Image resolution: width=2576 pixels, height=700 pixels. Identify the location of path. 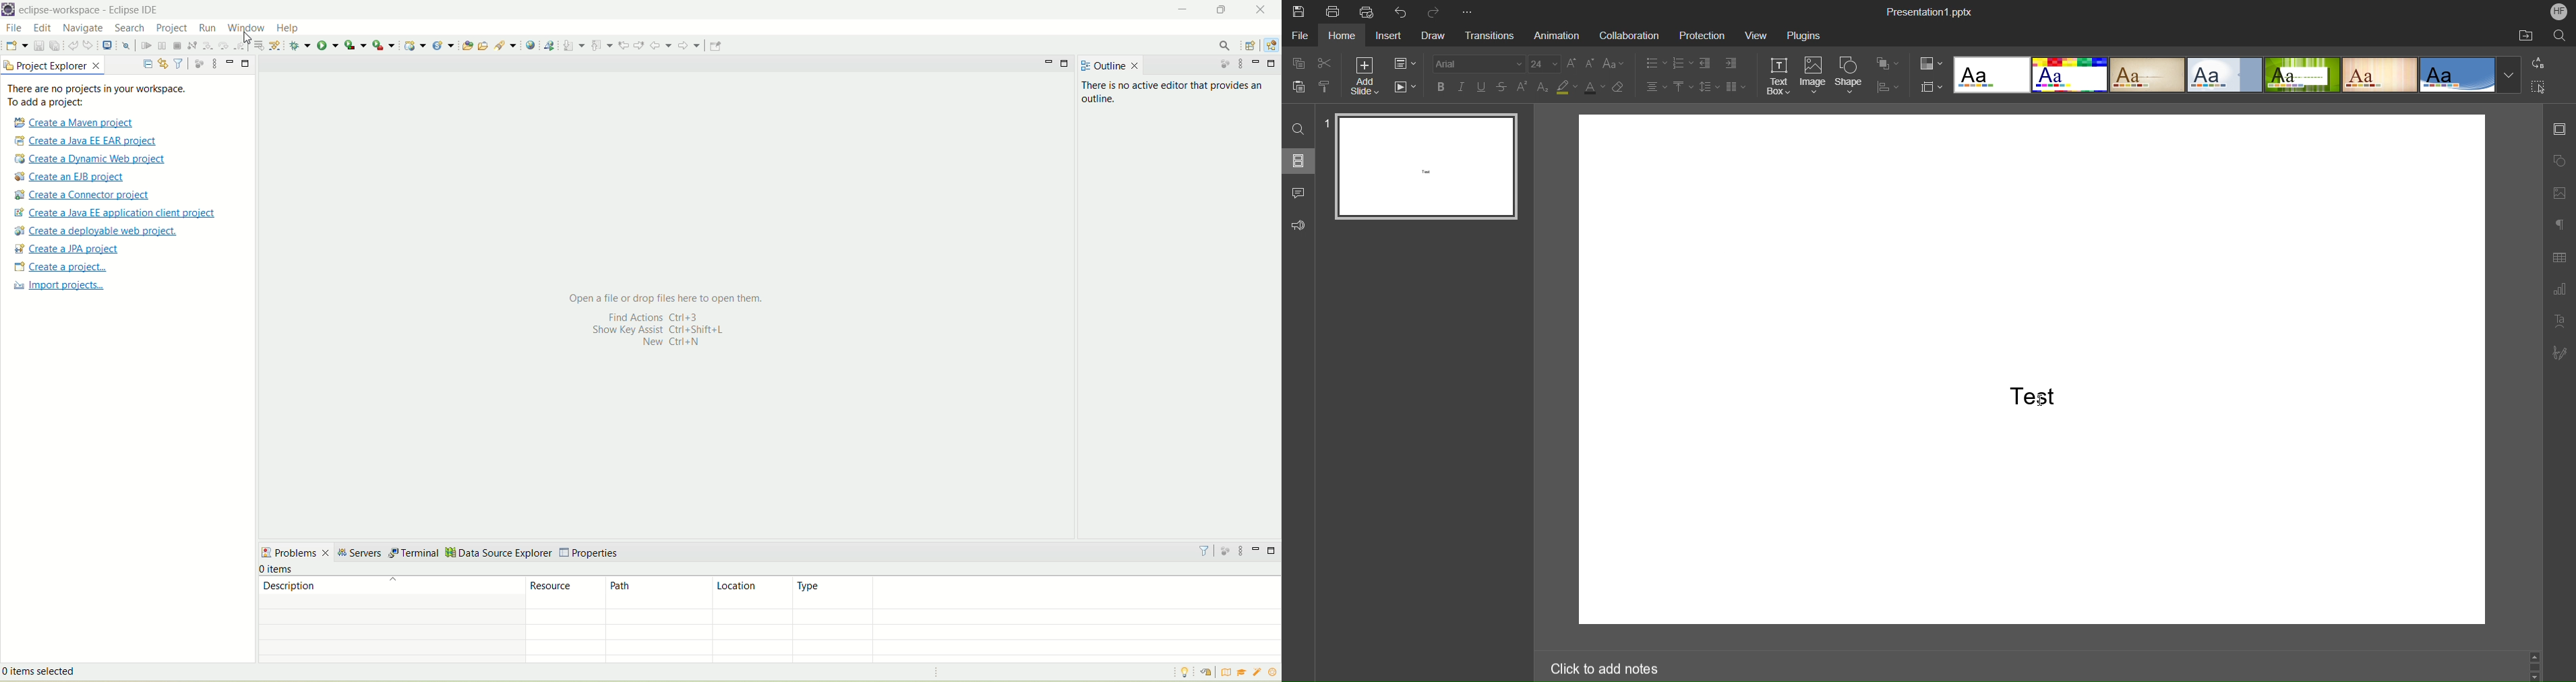
(660, 593).